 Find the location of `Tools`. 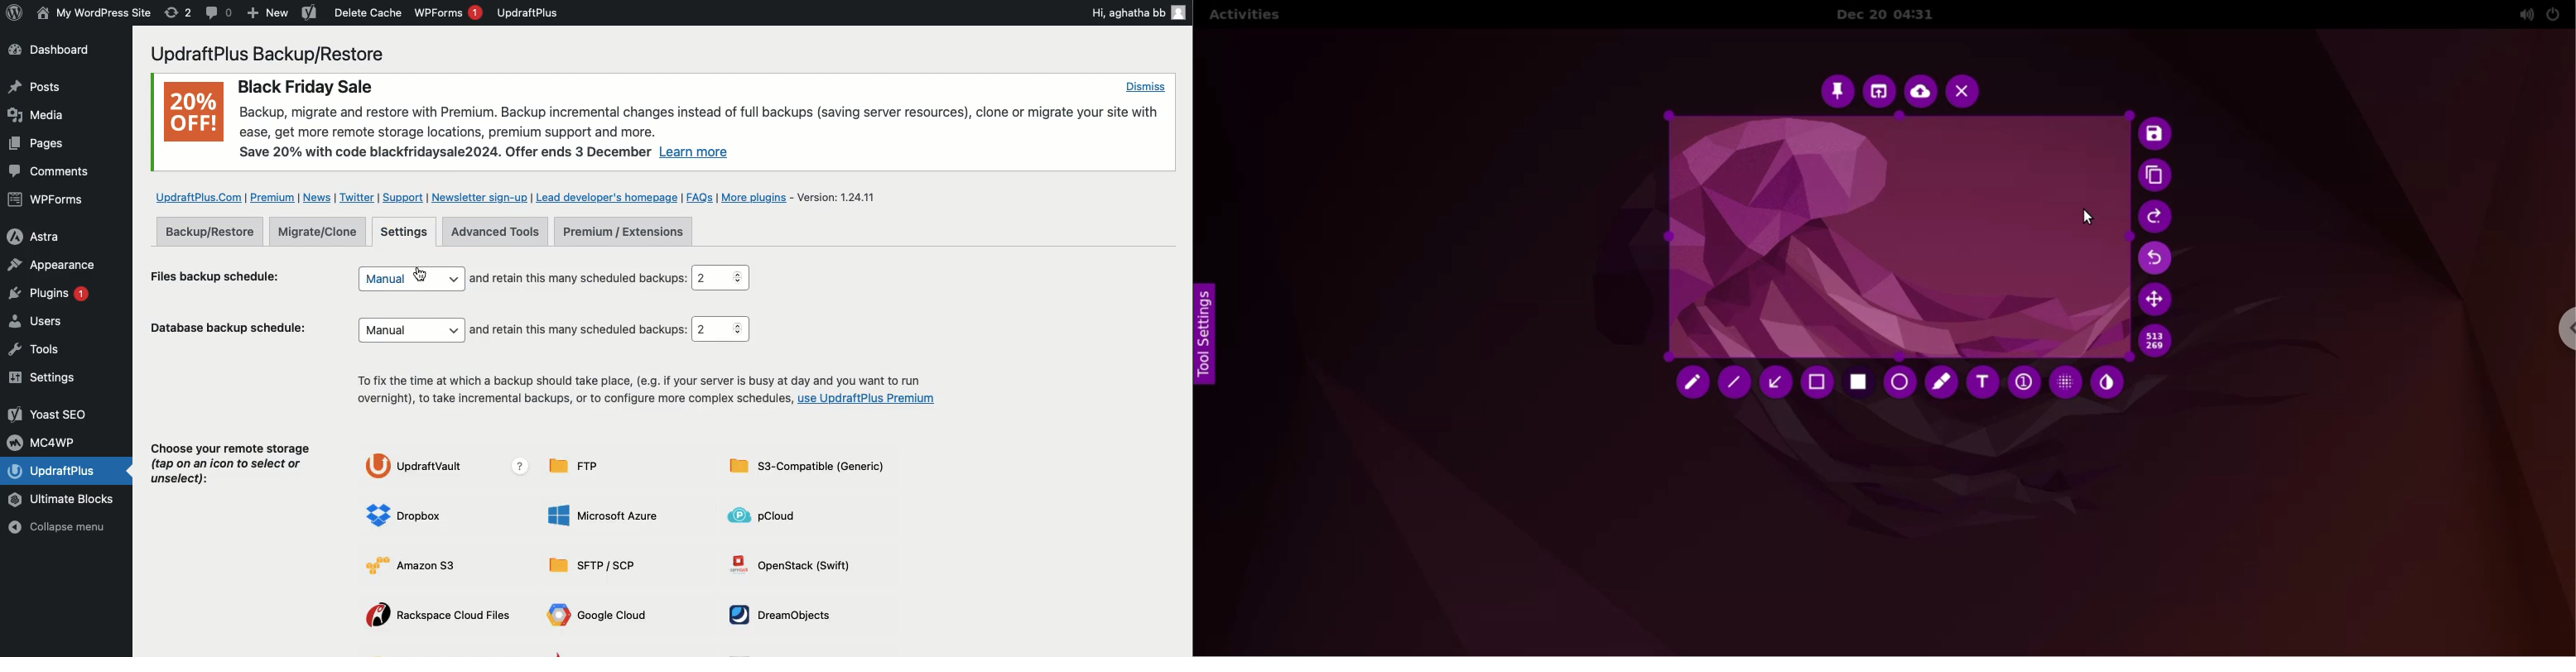

Tools is located at coordinates (45, 349).